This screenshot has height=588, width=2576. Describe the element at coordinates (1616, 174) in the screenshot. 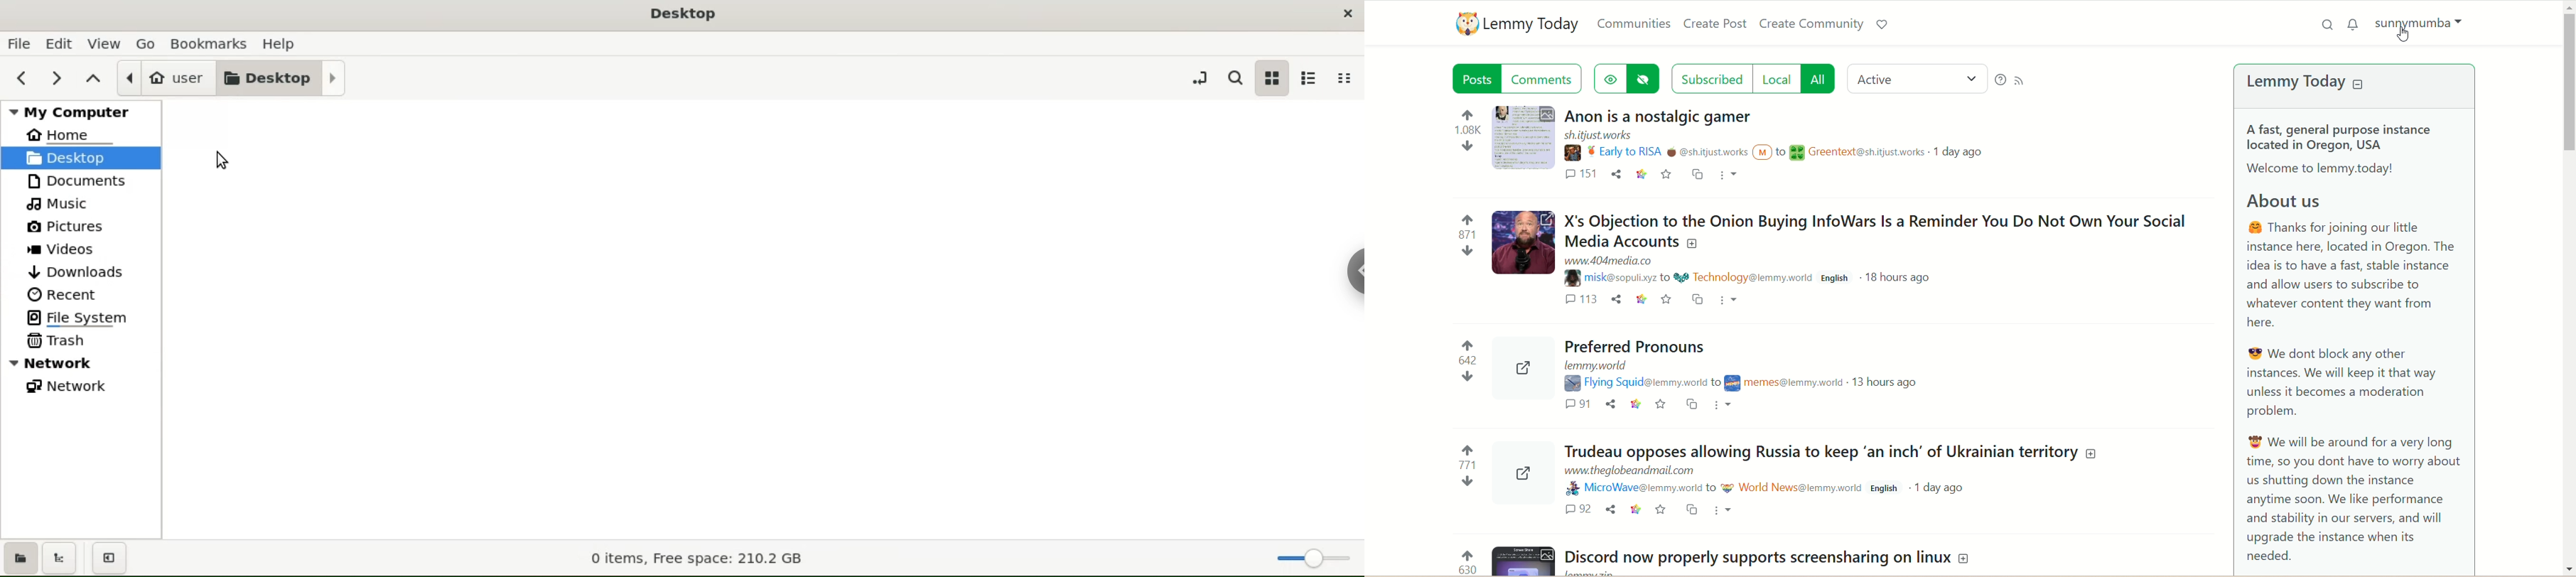

I see `share` at that location.